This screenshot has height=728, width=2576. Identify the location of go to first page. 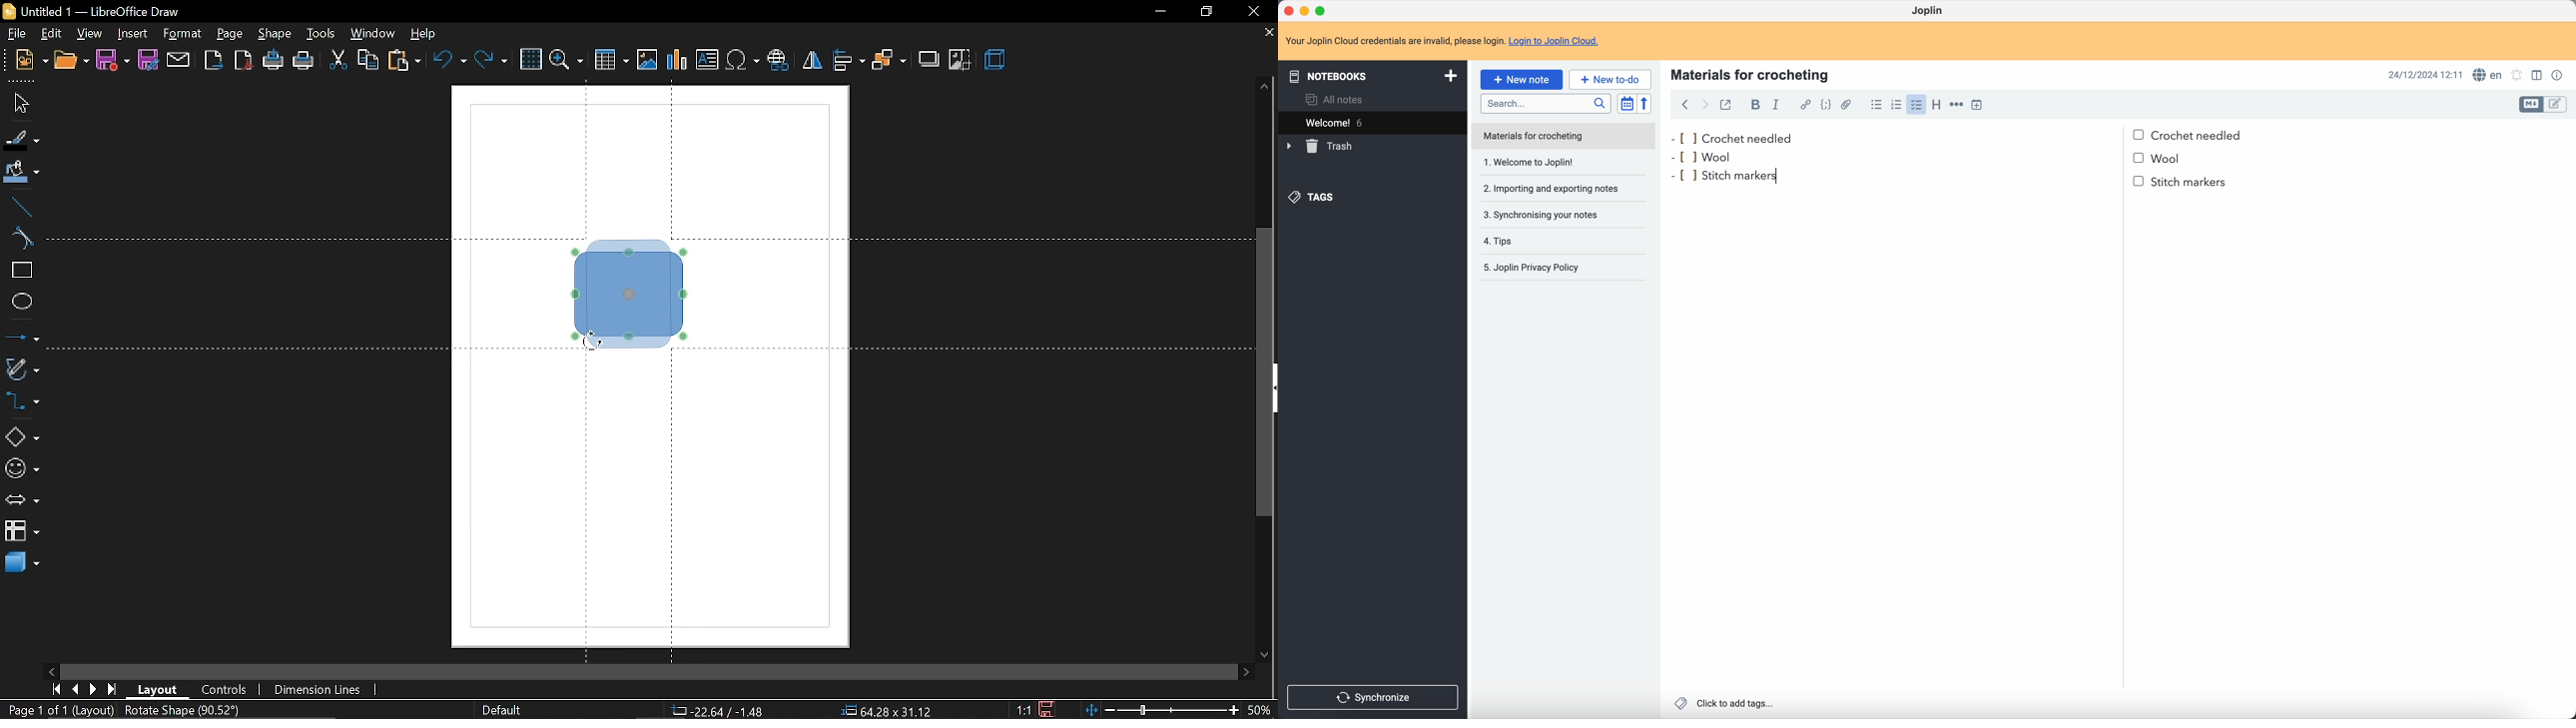
(54, 690).